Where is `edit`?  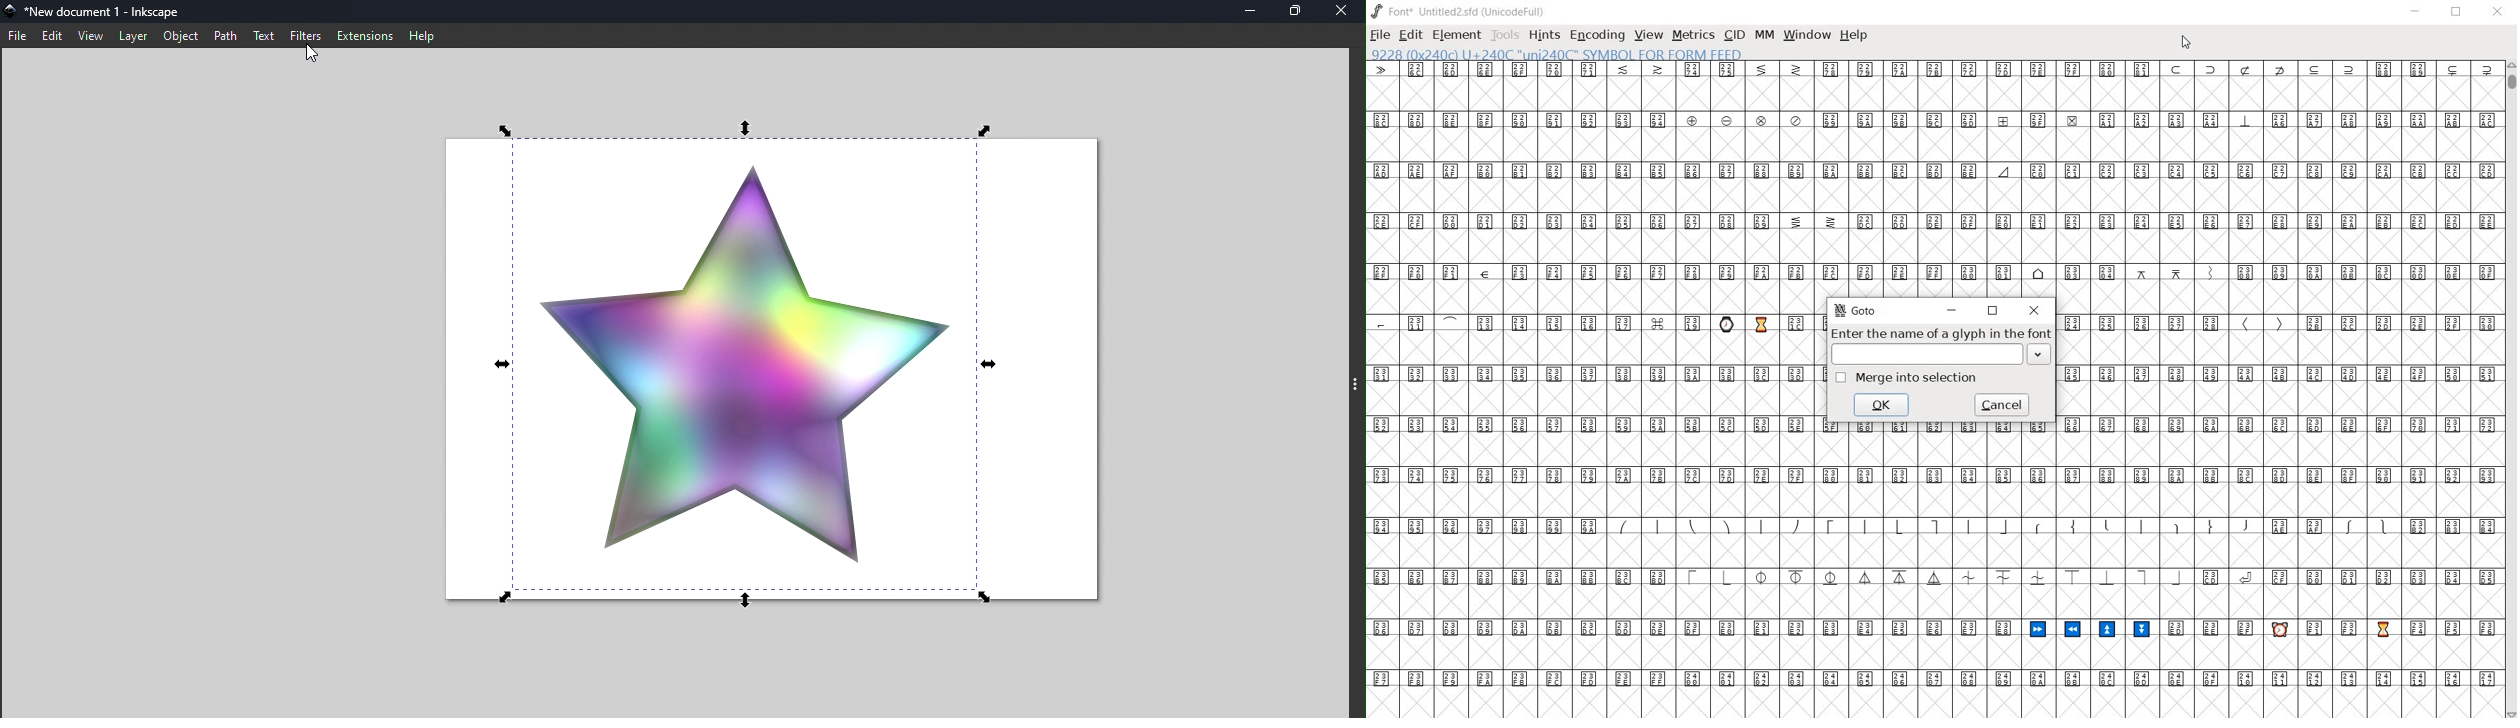 edit is located at coordinates (52, 36).